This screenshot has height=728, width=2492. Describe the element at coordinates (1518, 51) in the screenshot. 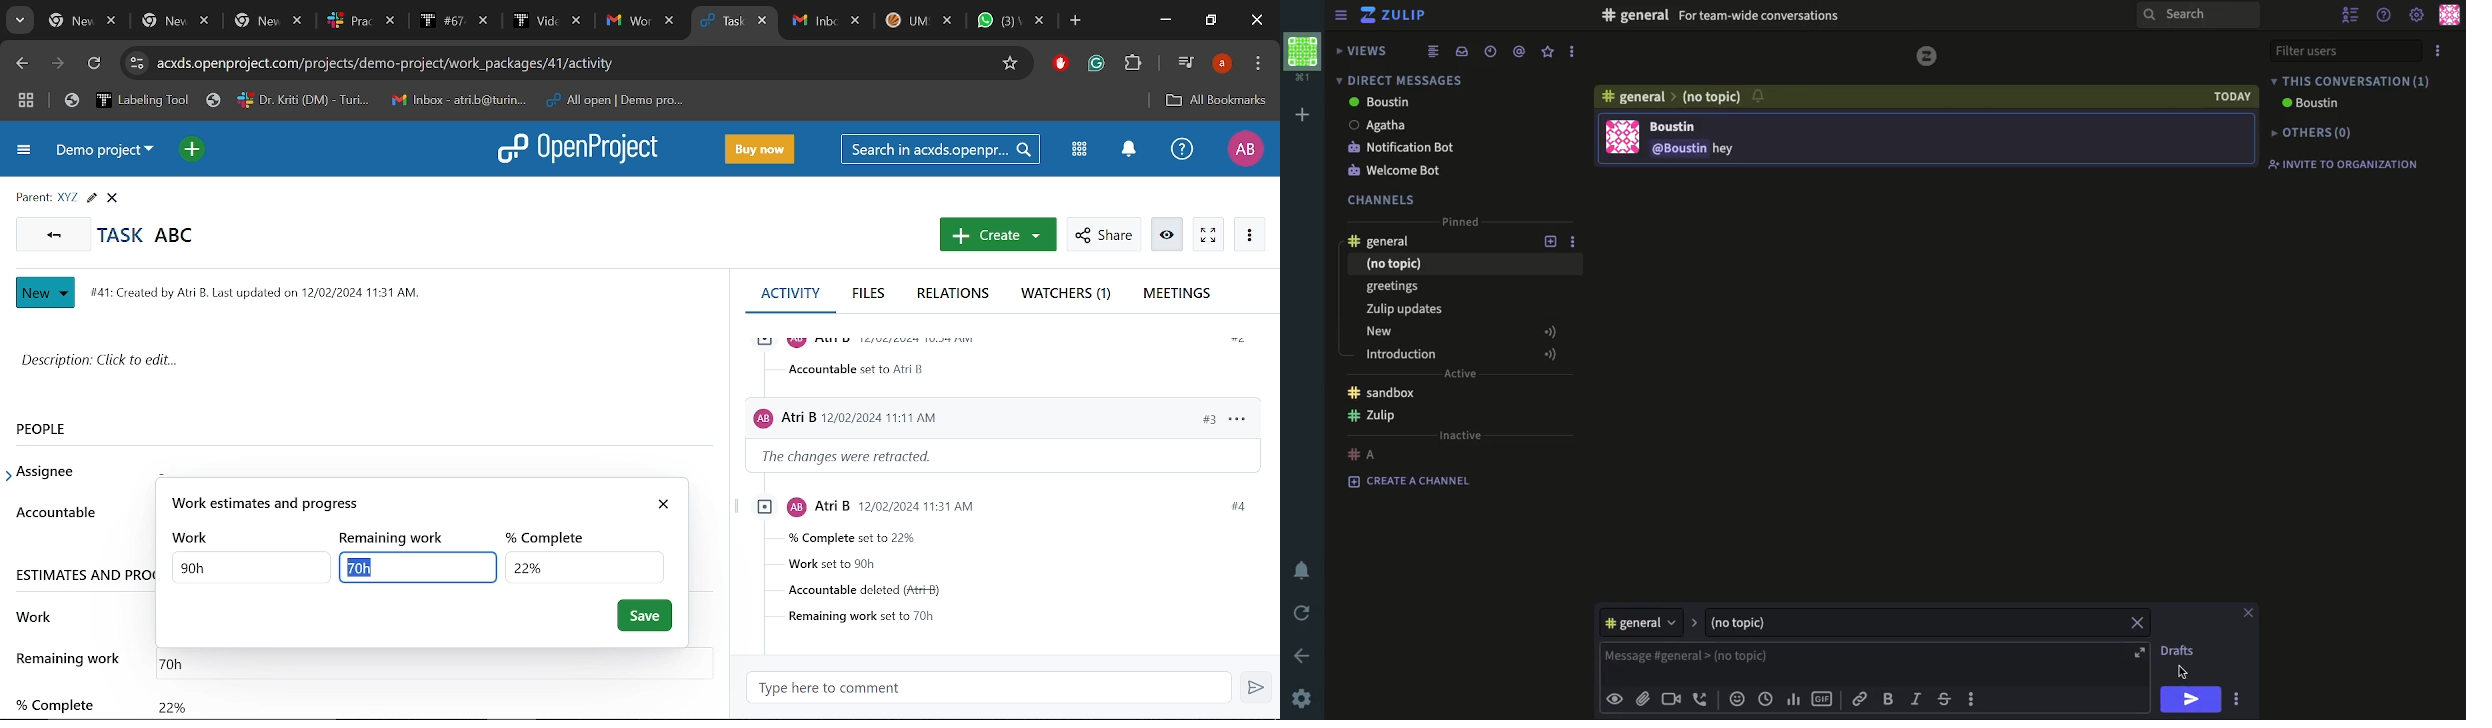

I see `tagged` at that location.